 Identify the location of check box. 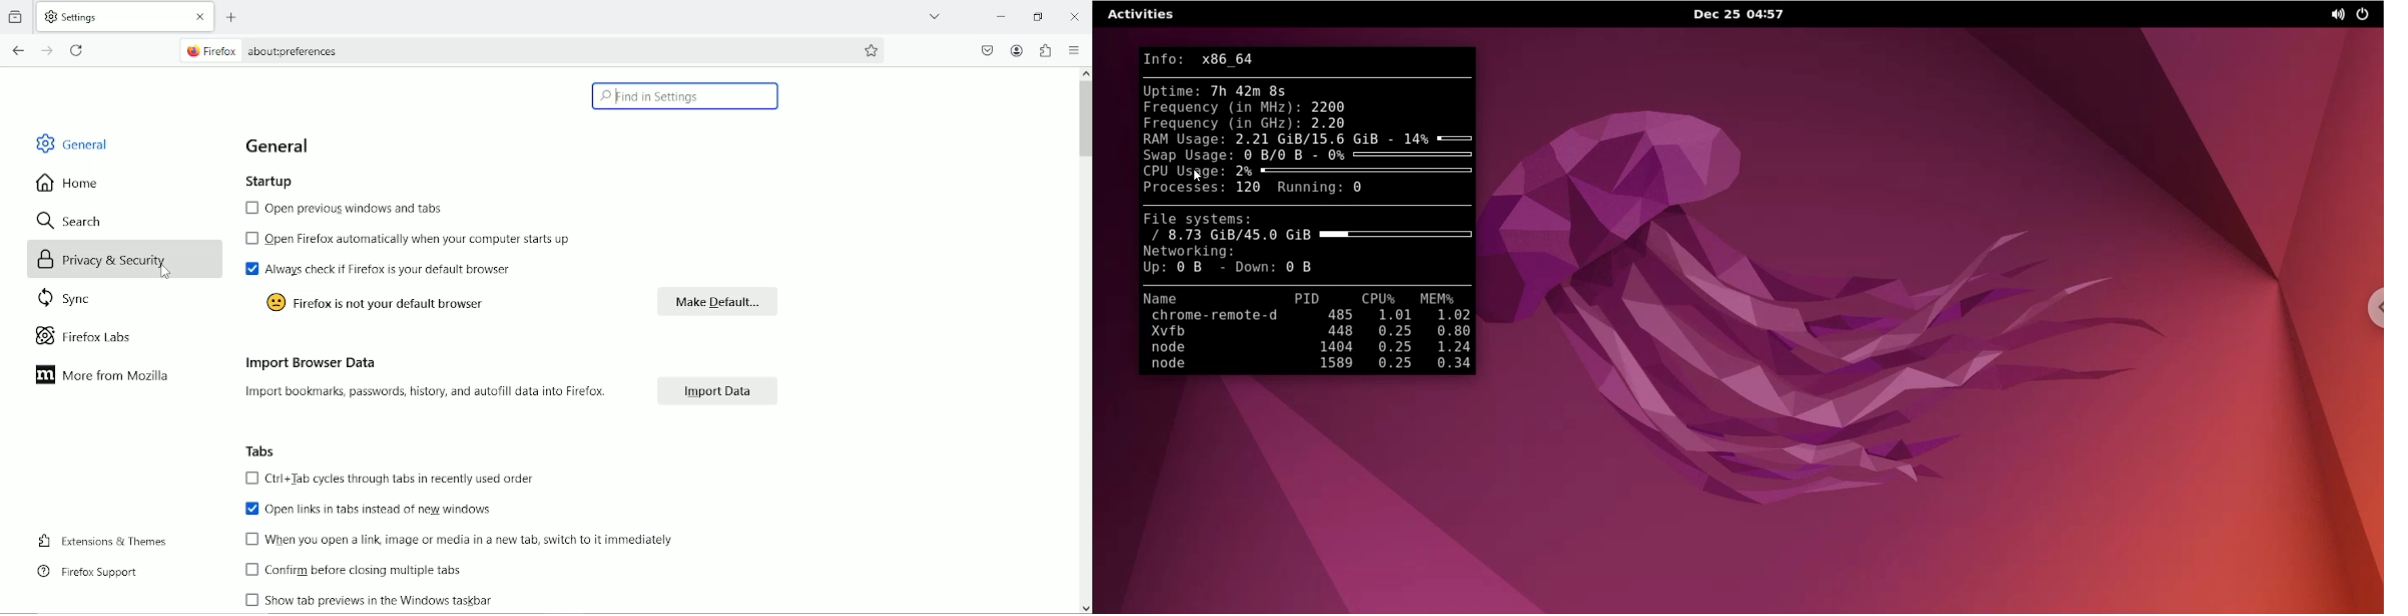
(252, 600).